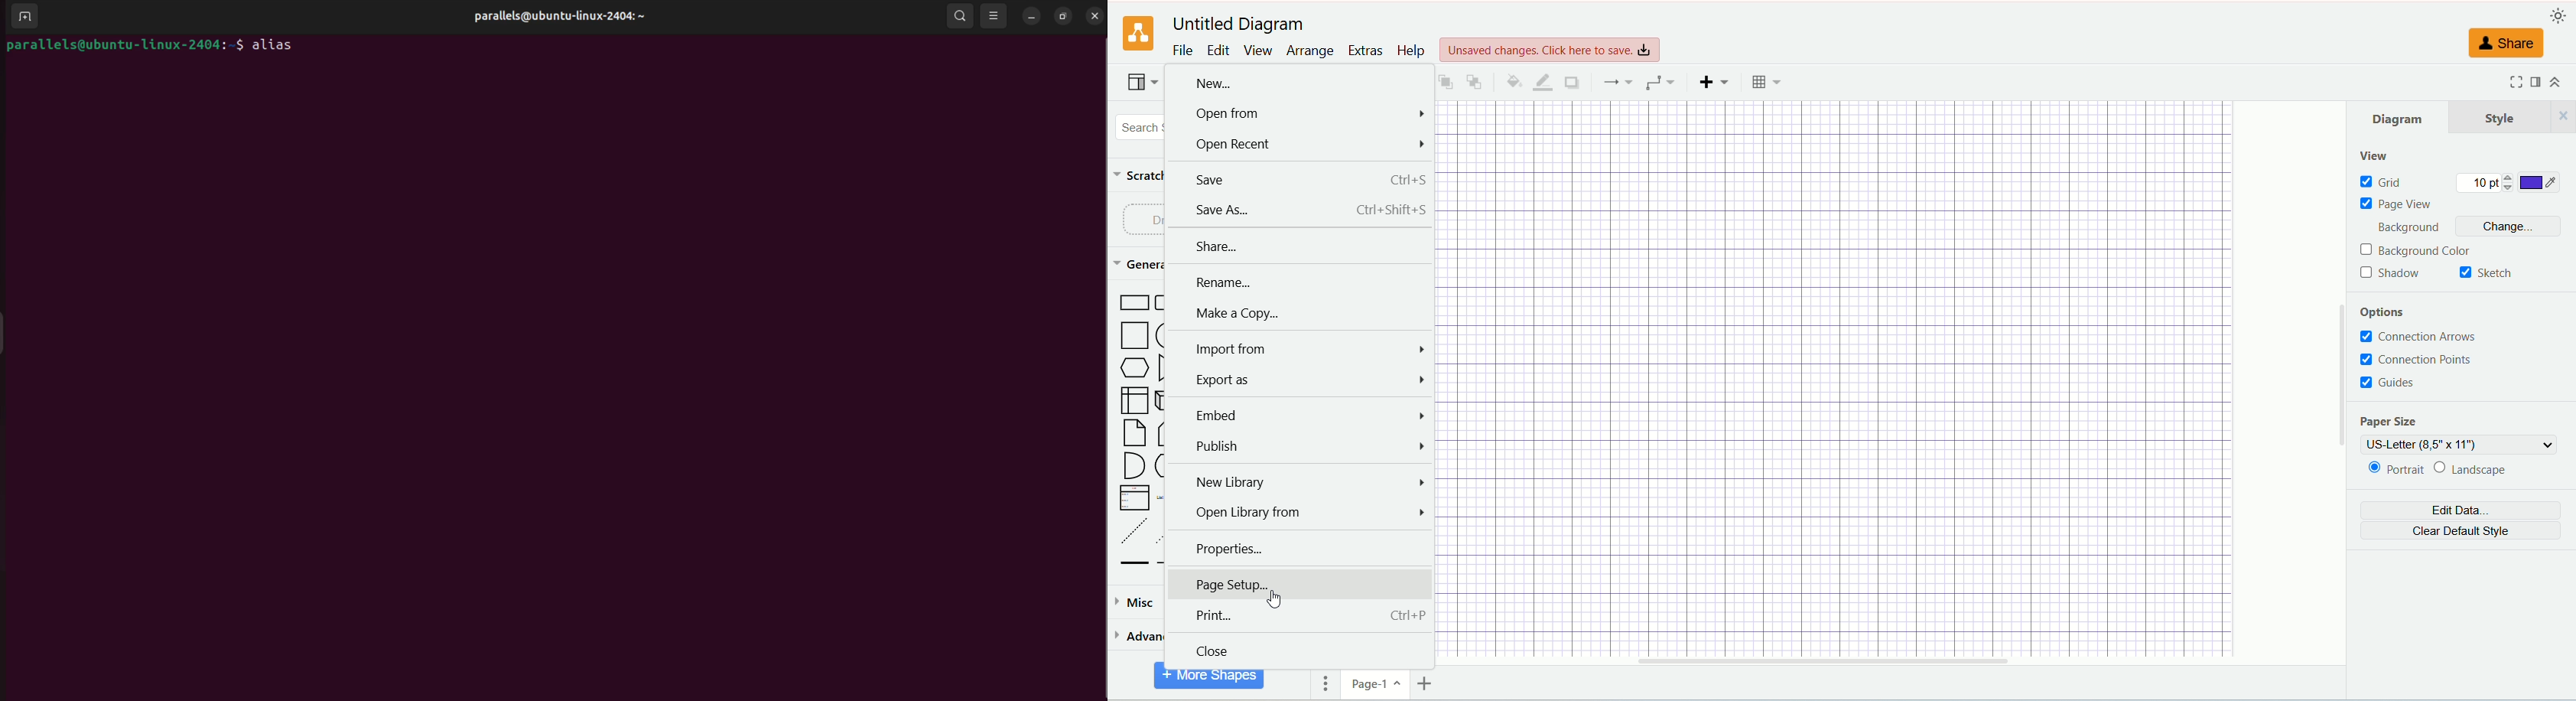  I want to click on Table, so click(1767, 82).